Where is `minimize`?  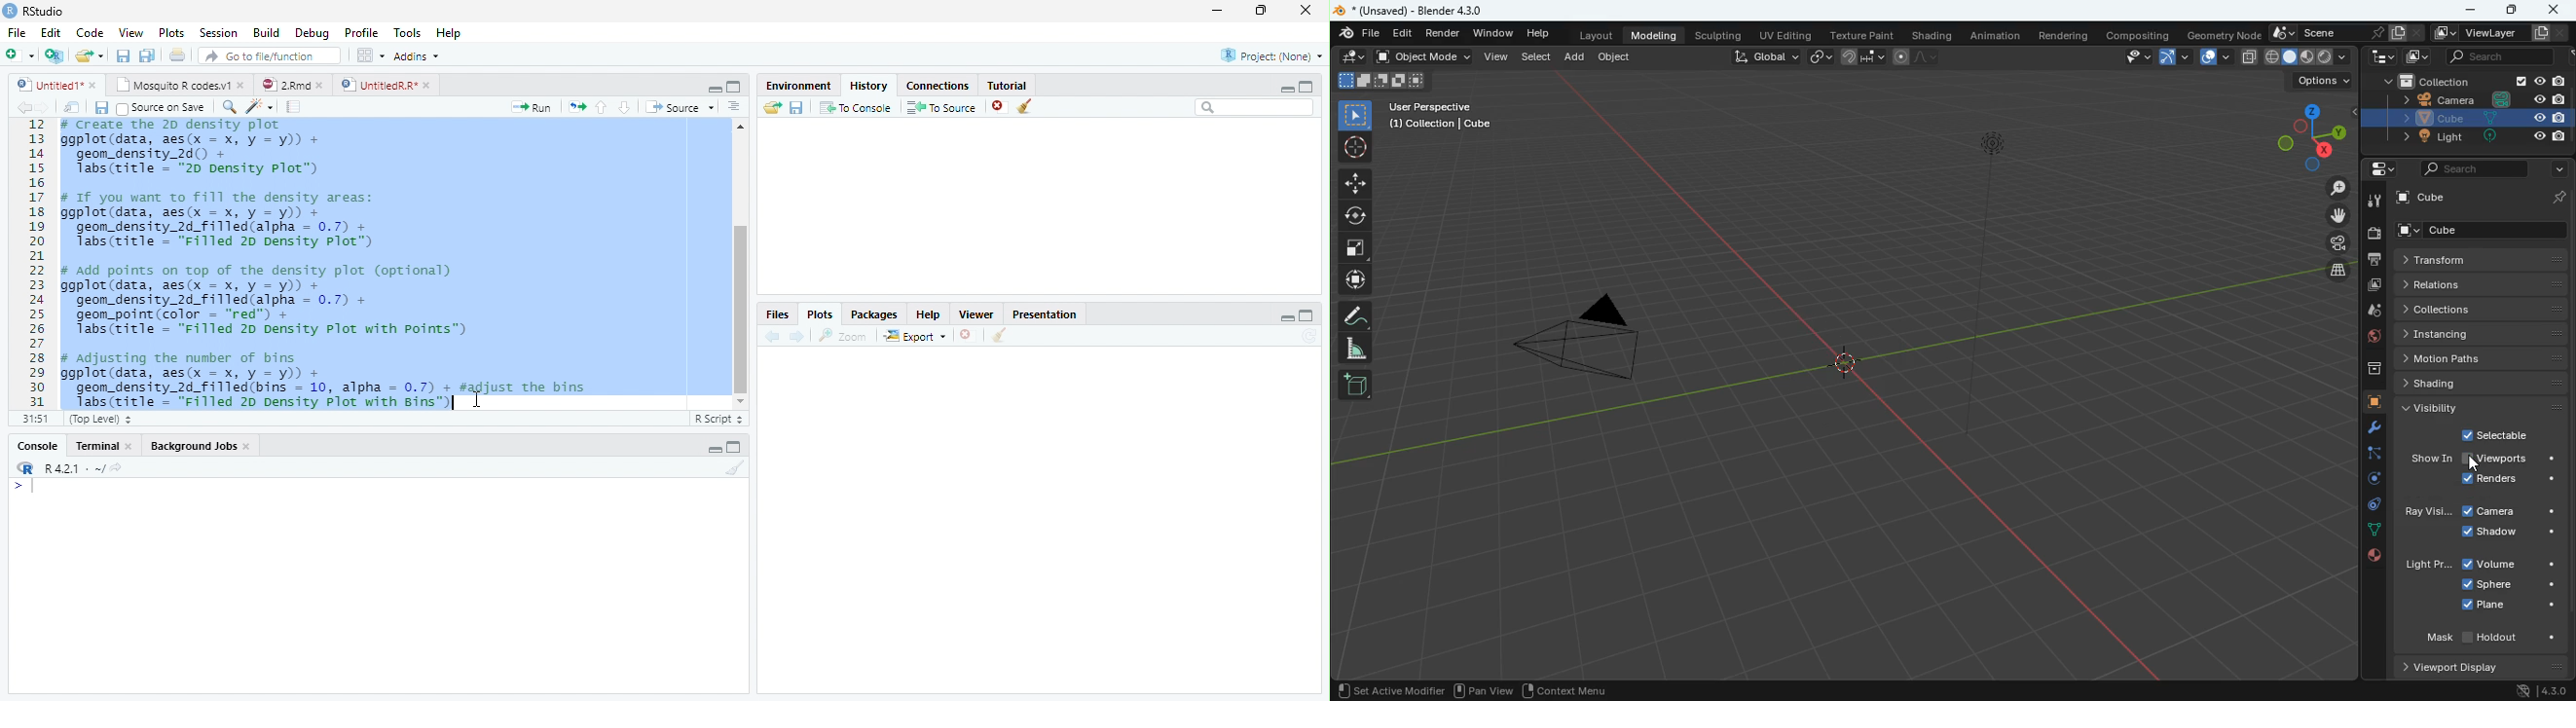 minimize is located at coordinates (1284, 89).